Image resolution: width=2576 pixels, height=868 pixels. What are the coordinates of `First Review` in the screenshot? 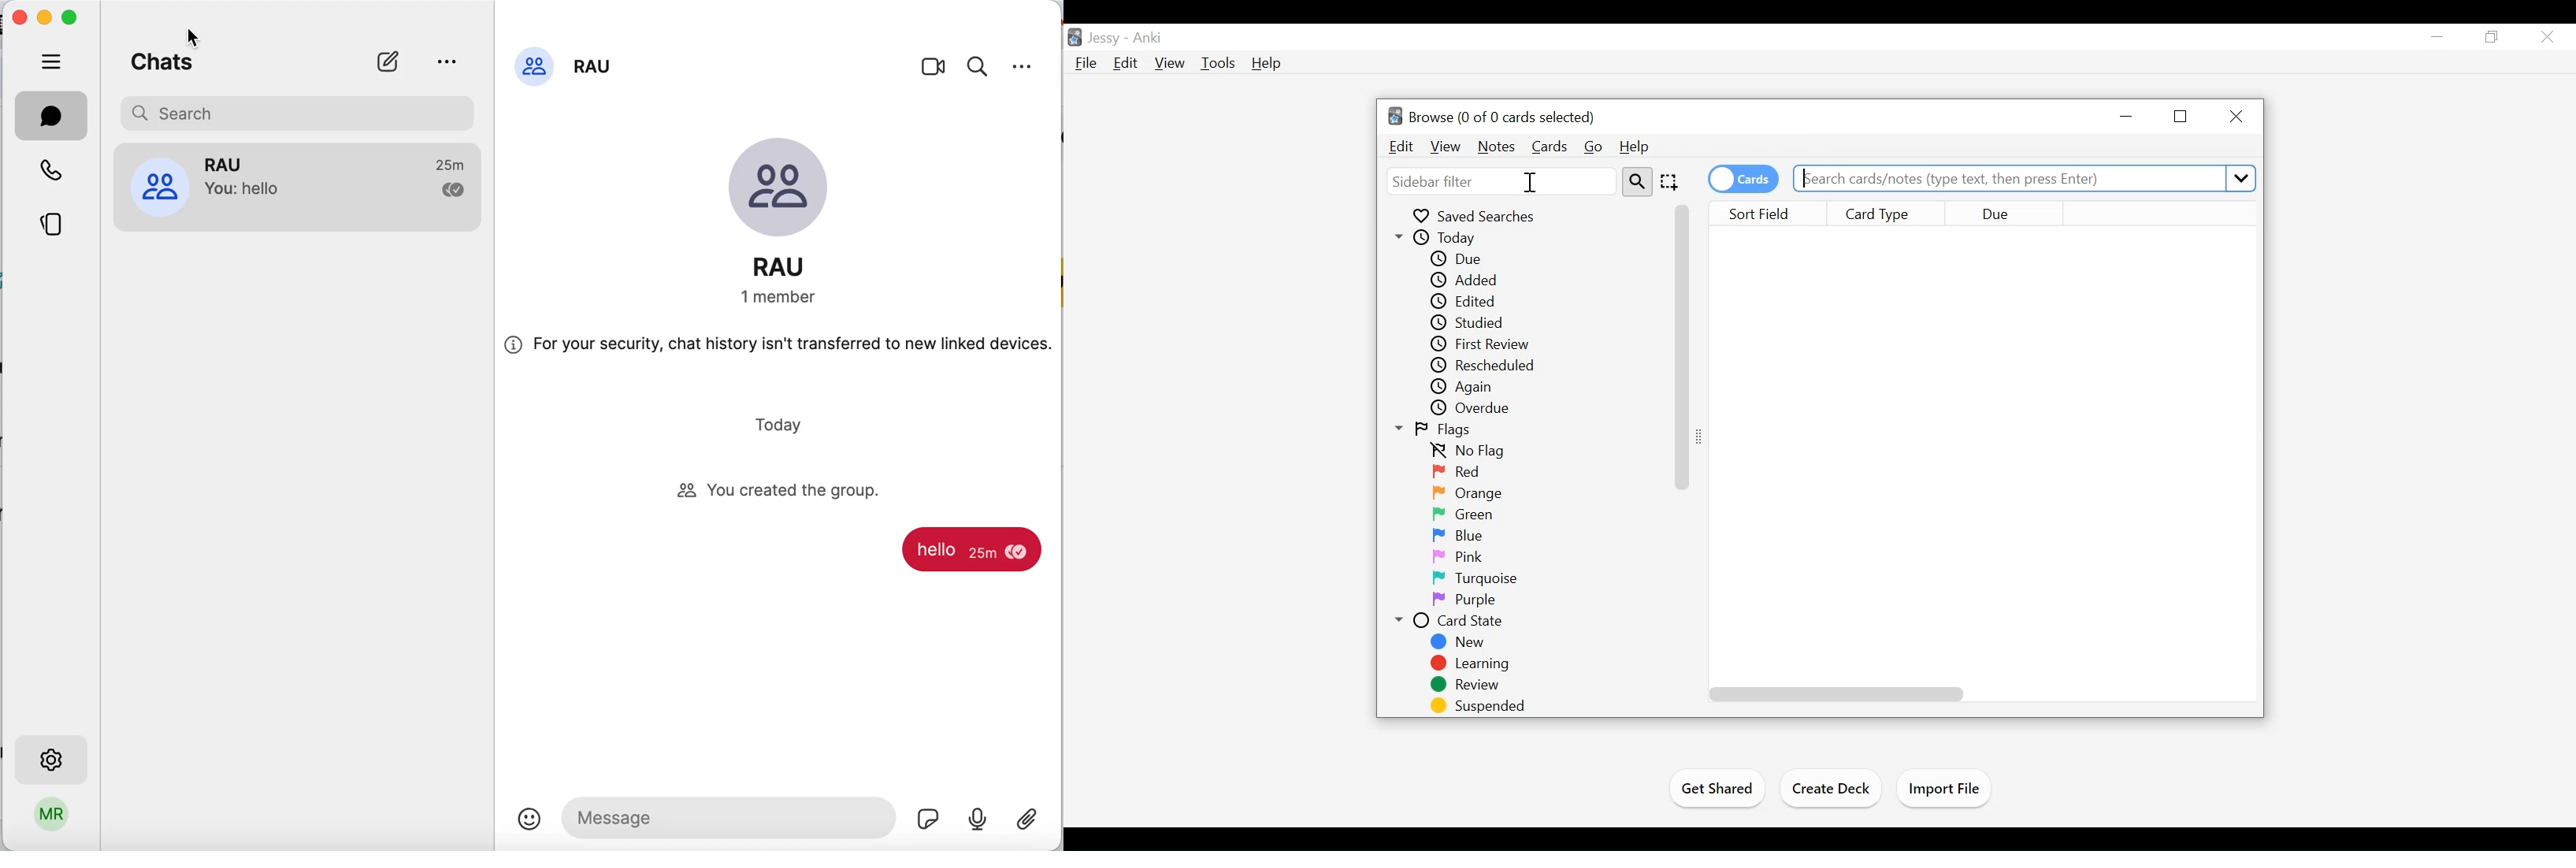 It's located at (1481, 344).